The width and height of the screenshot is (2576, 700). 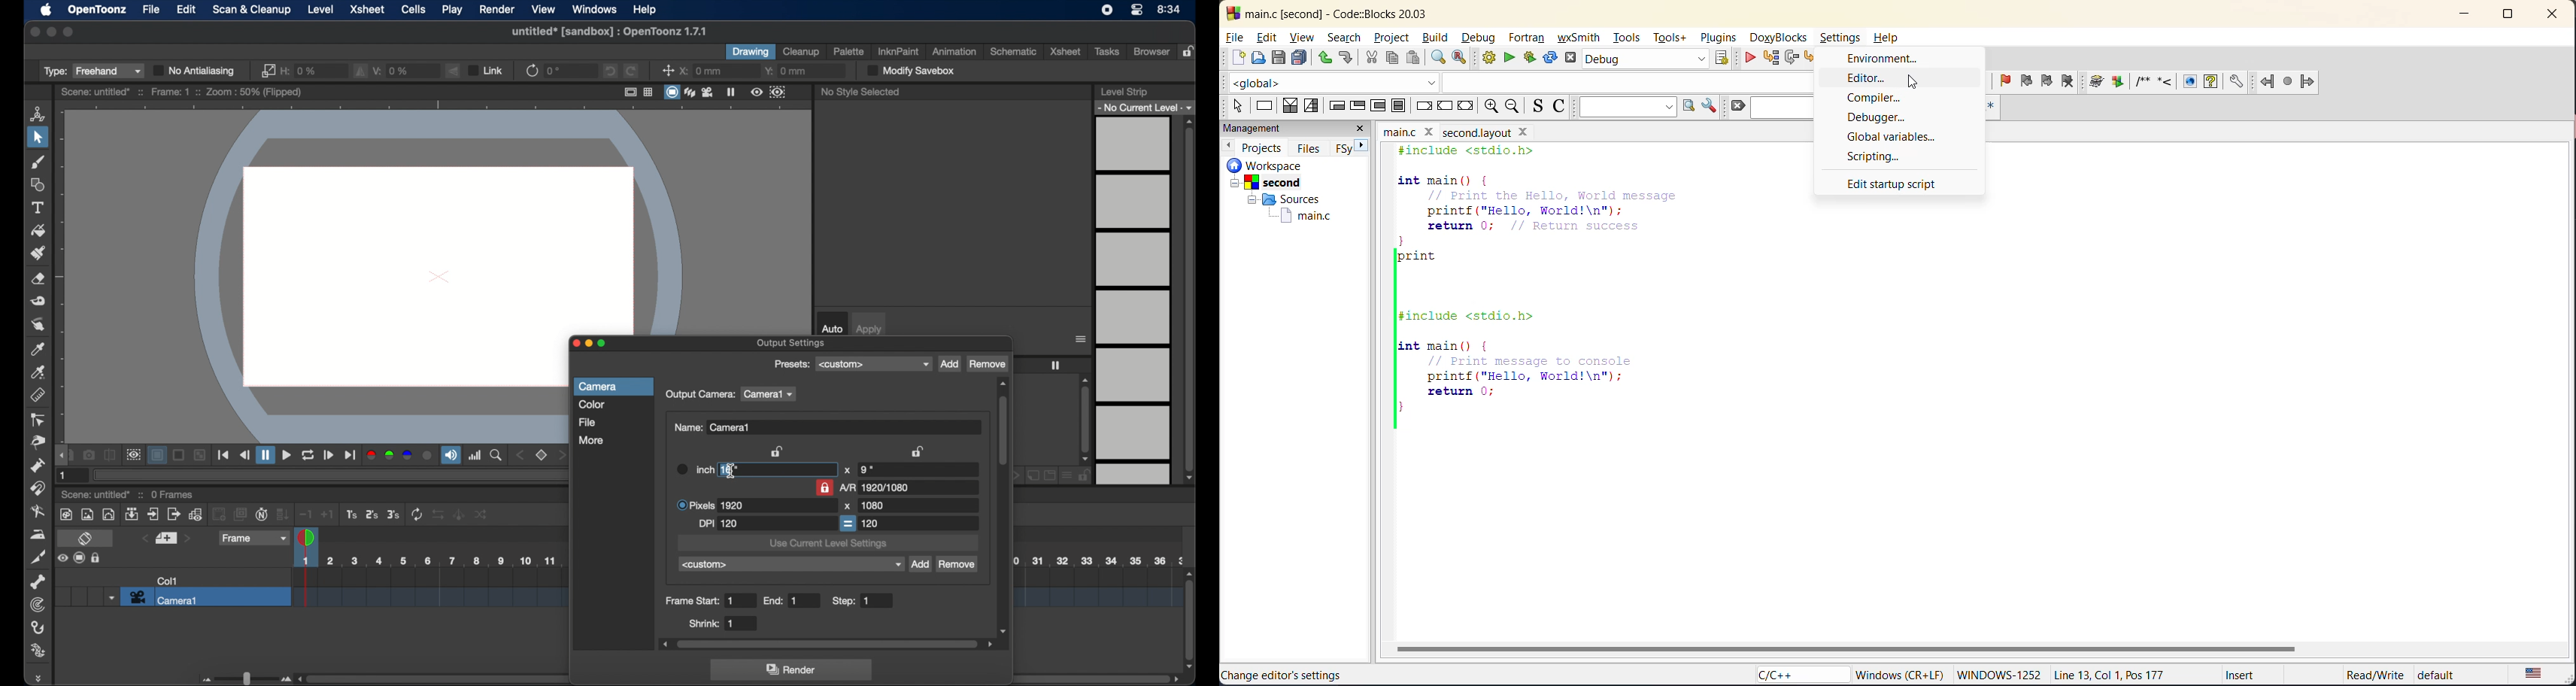 What do you see at coordinates (1489, 107) in the screenshot?
I see `zoom in` at bounding box center [1489, 107].